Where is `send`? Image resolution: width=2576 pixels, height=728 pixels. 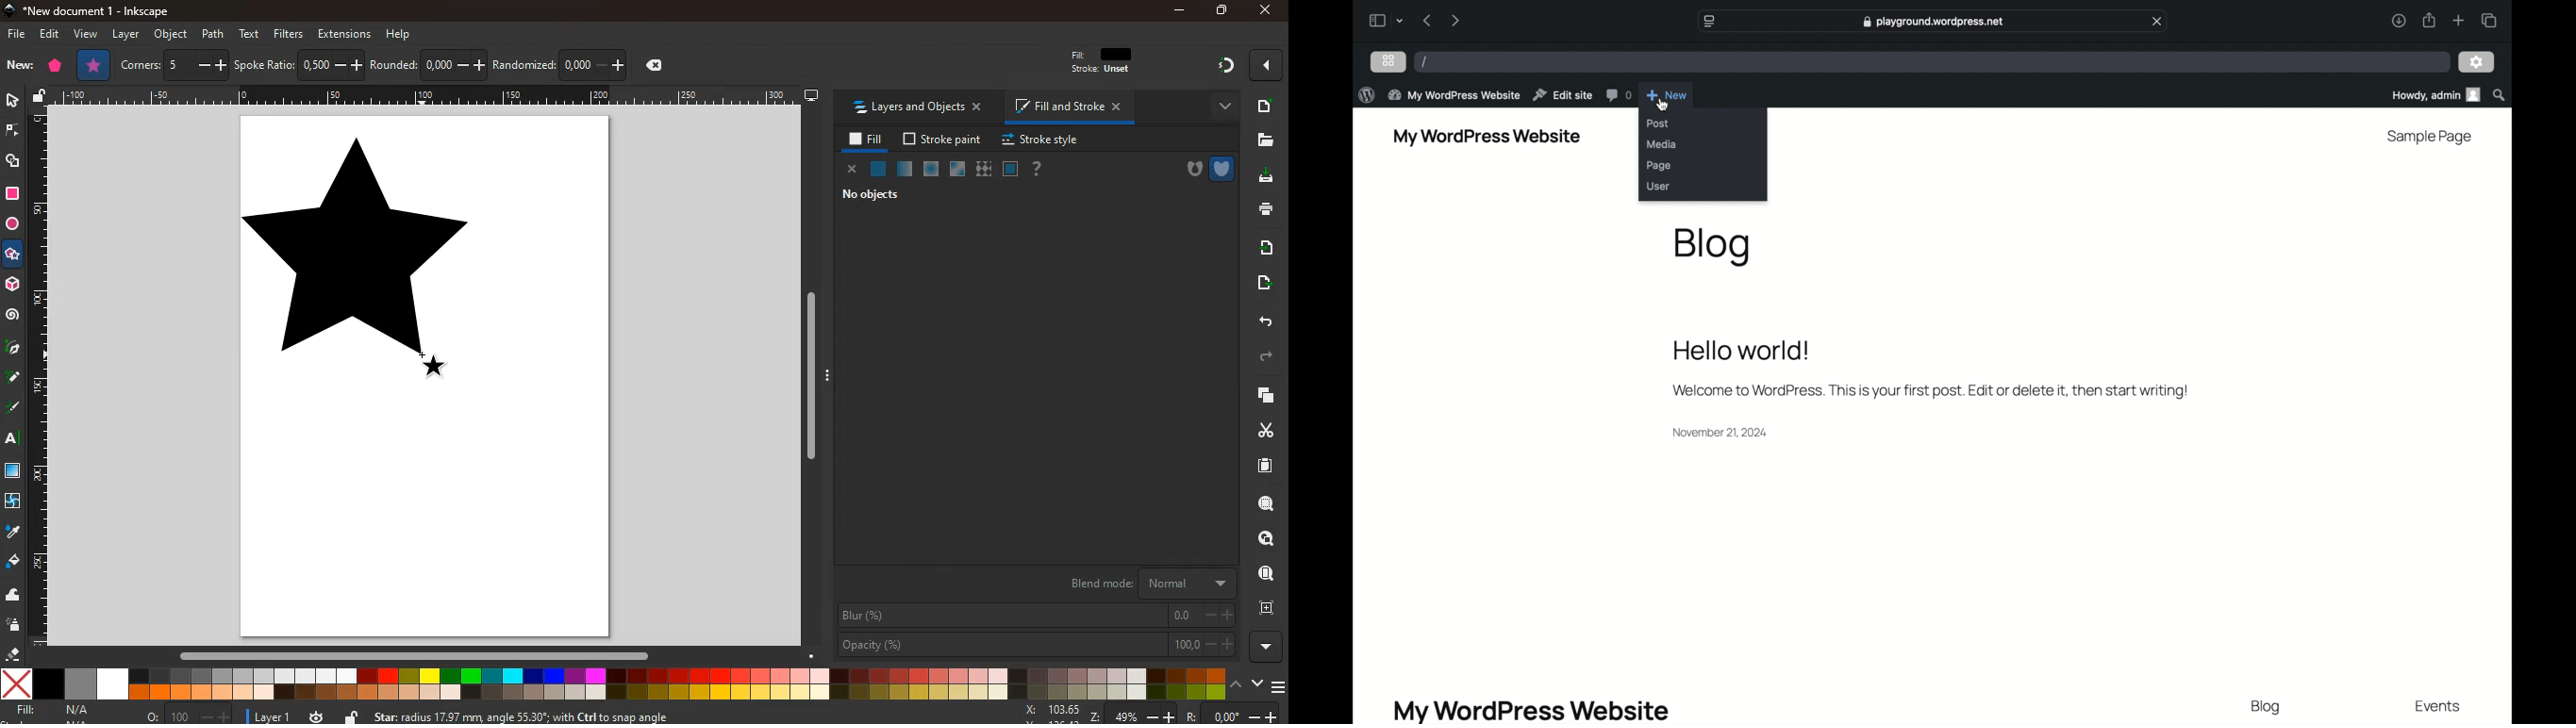 send is located at coordinates (1265, 248).